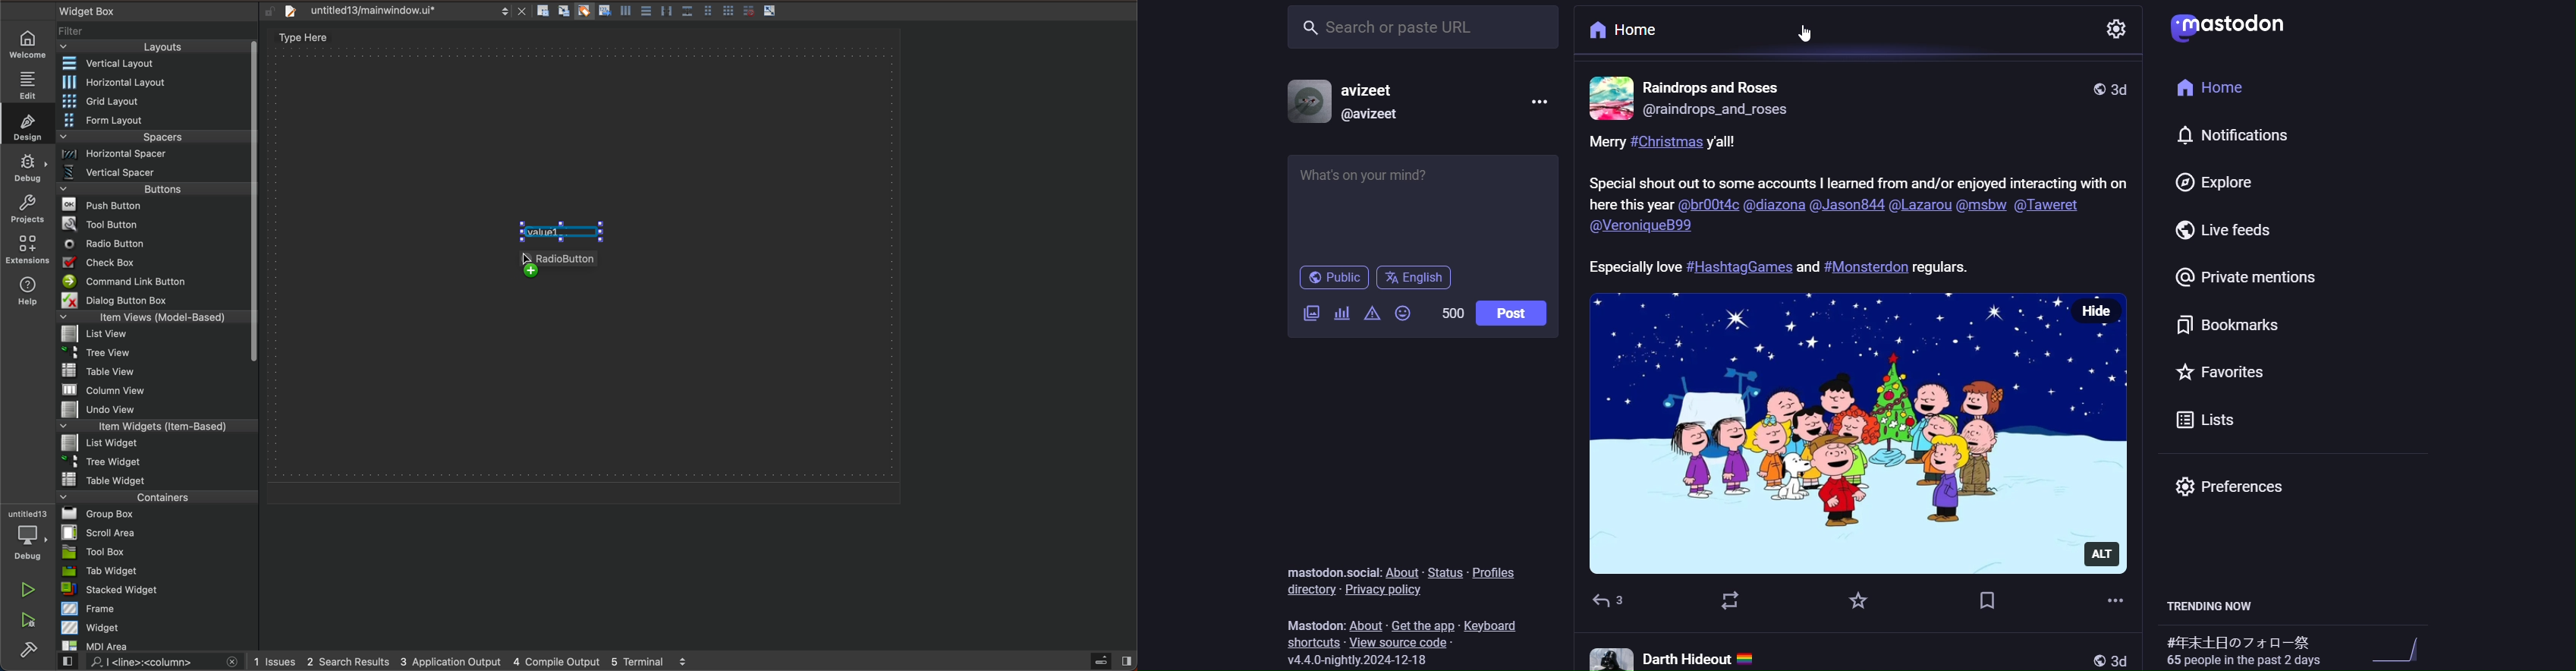 Image resolution: width=2576 pixels, height=672 pixels. What do you see at coordinates (559, 232) in the screenshot?
I see `start typing` at bounding box center [559, 232].